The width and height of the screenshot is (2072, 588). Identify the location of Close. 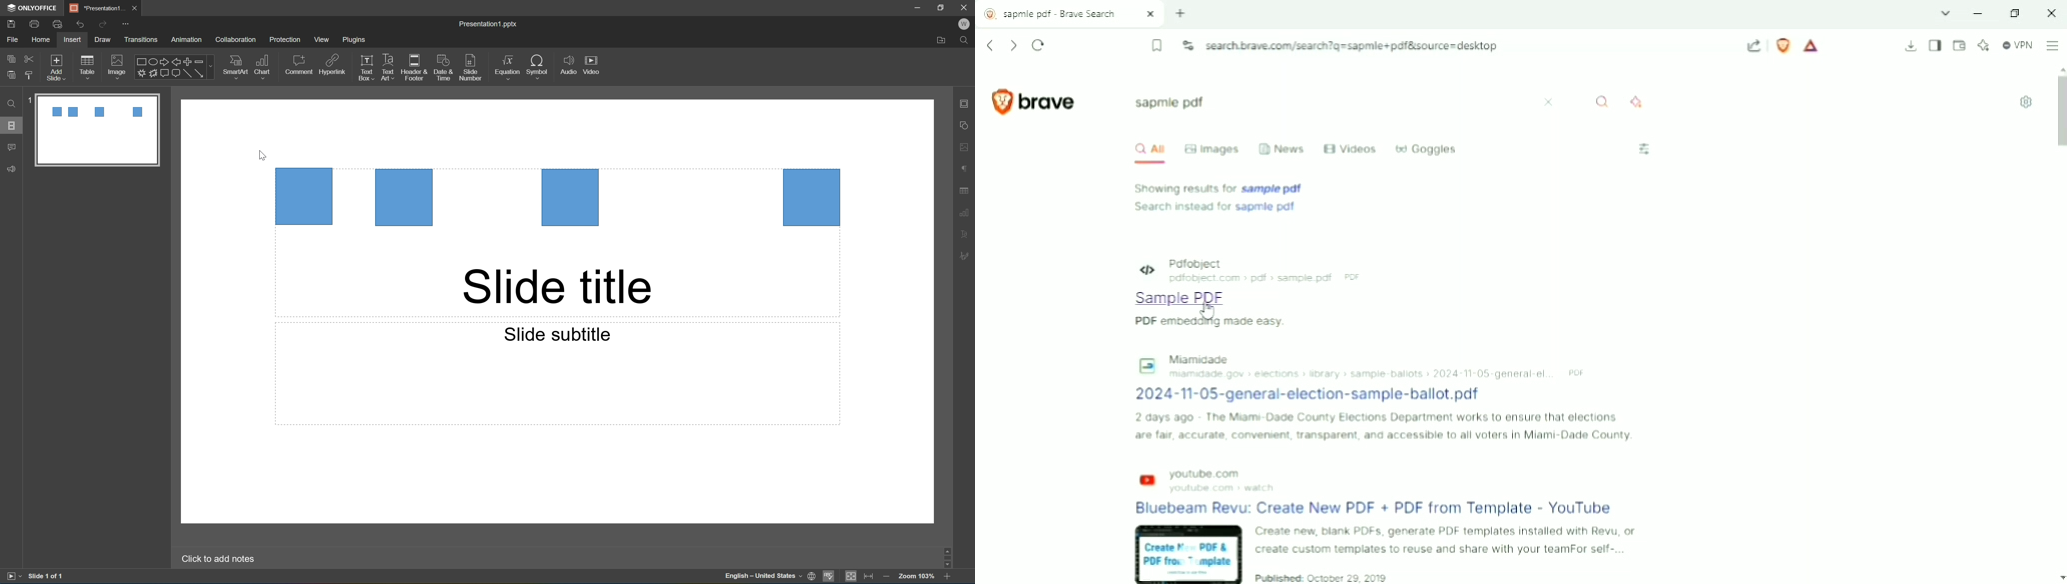
(2049, 13).